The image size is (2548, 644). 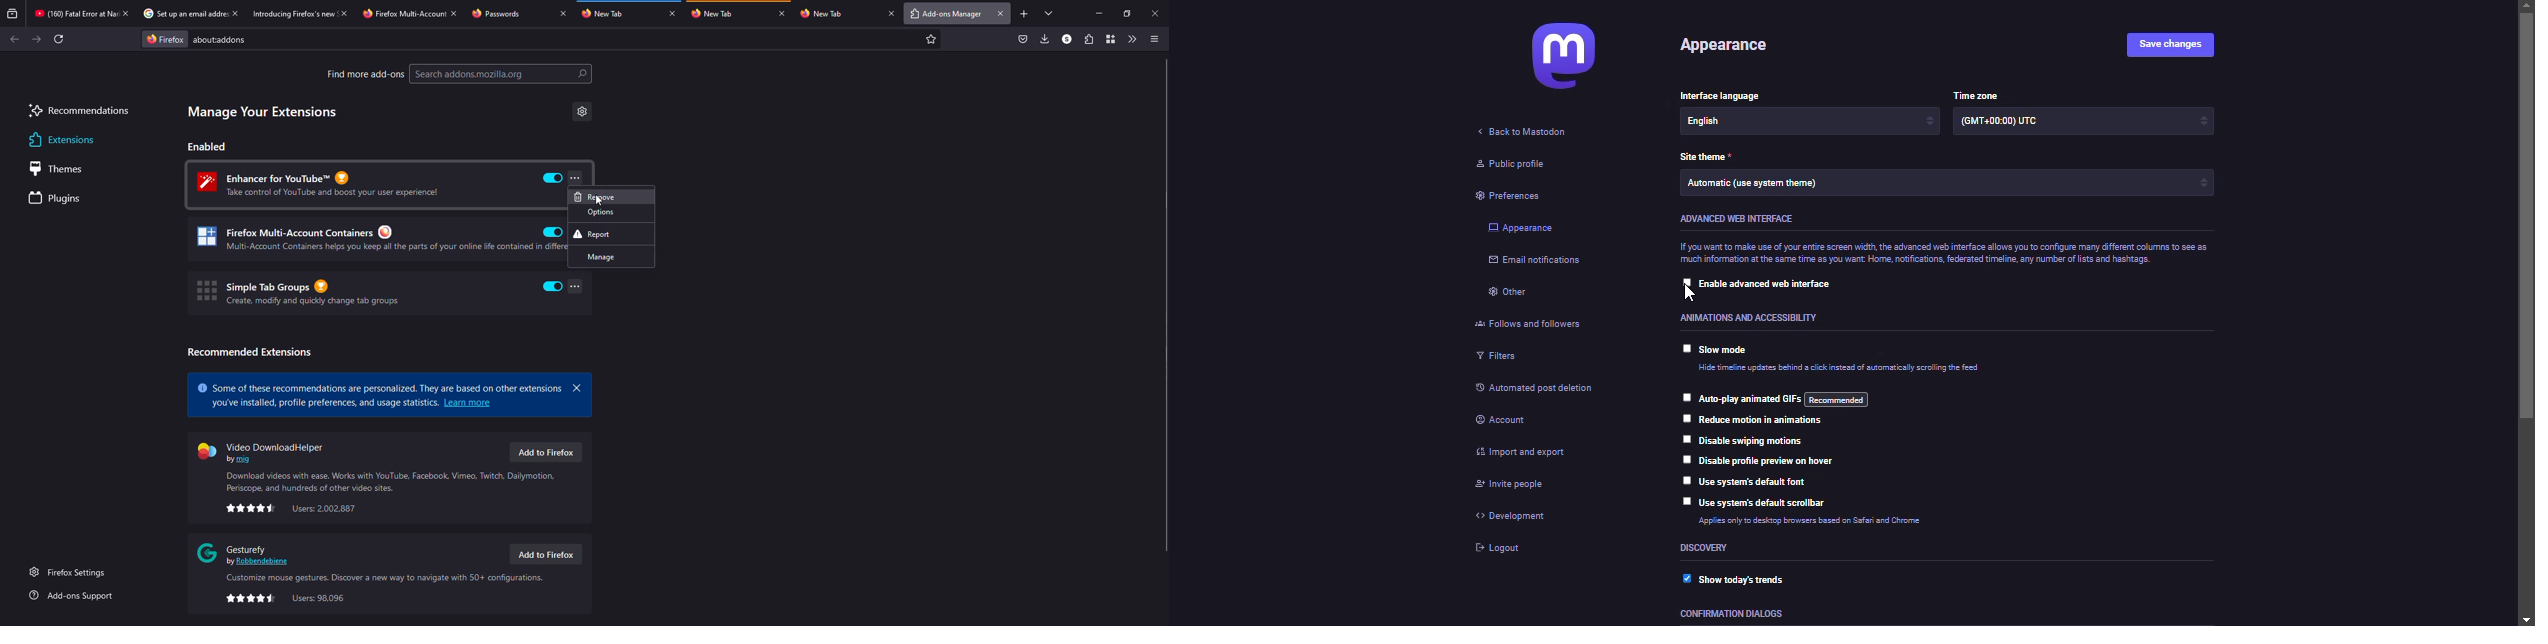 What do you see at coordinates (380, 385) in the screenshot?
I see `learn more` at bounding box center [380, 385].